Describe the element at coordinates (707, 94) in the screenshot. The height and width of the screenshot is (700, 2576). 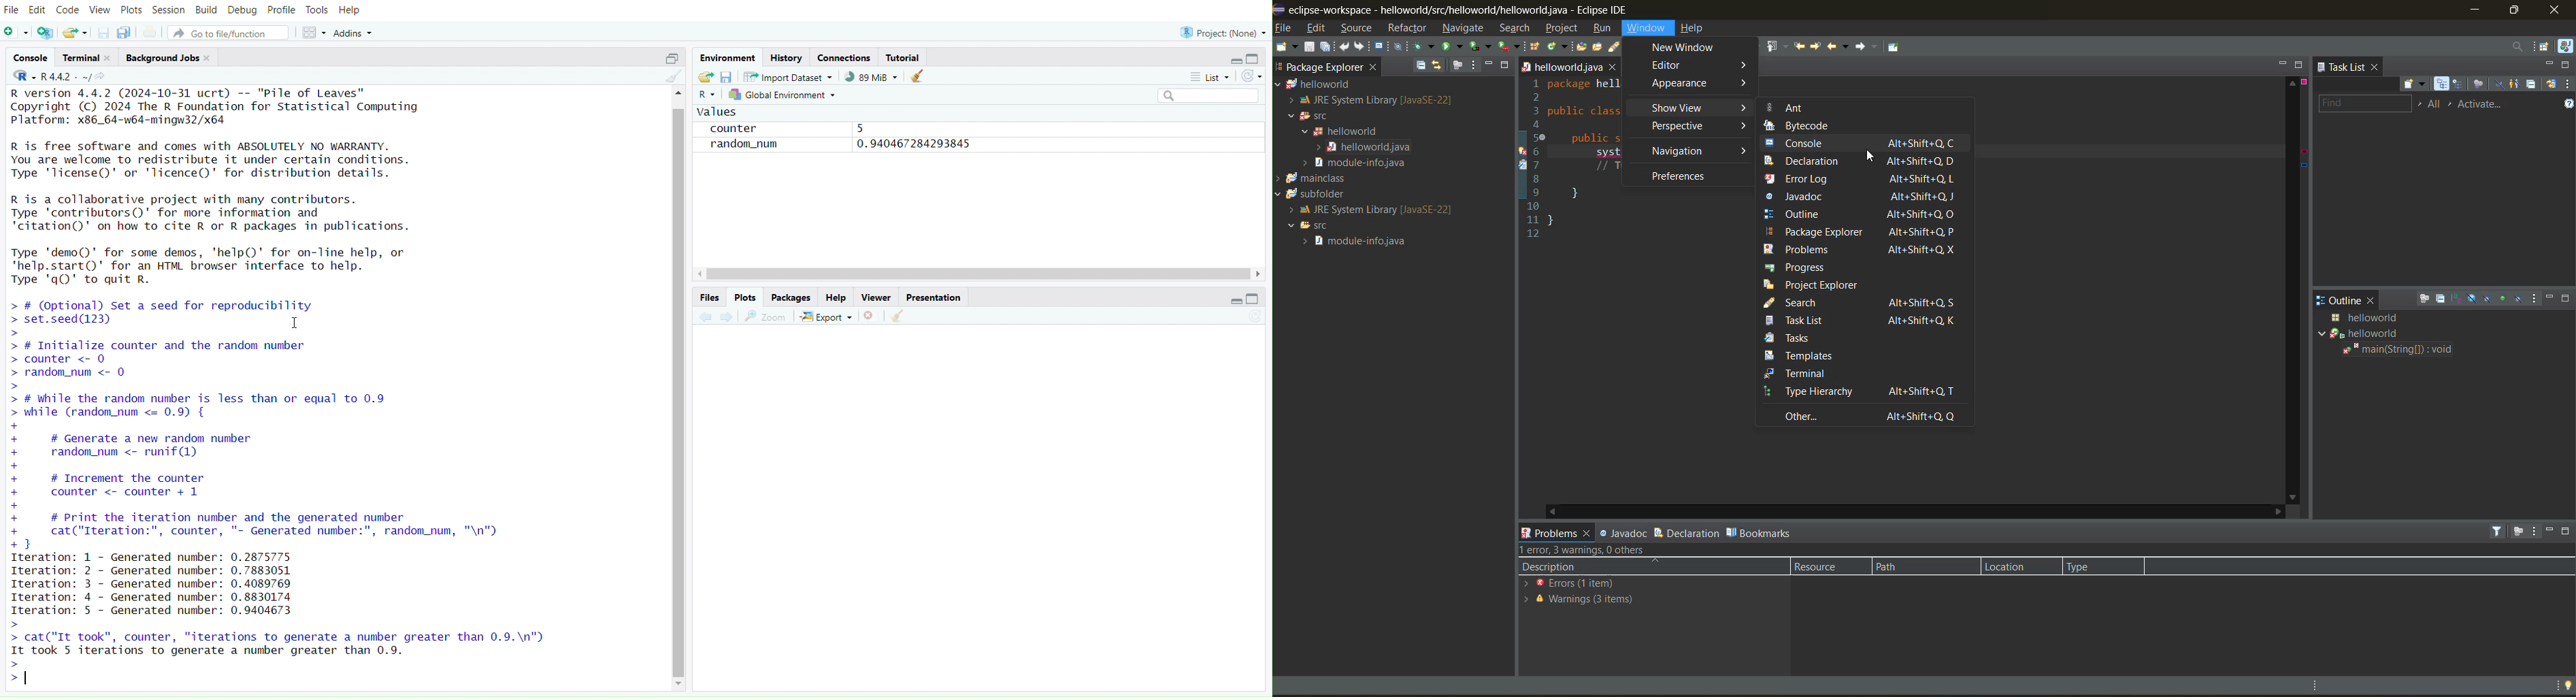
I see `R` at that location.